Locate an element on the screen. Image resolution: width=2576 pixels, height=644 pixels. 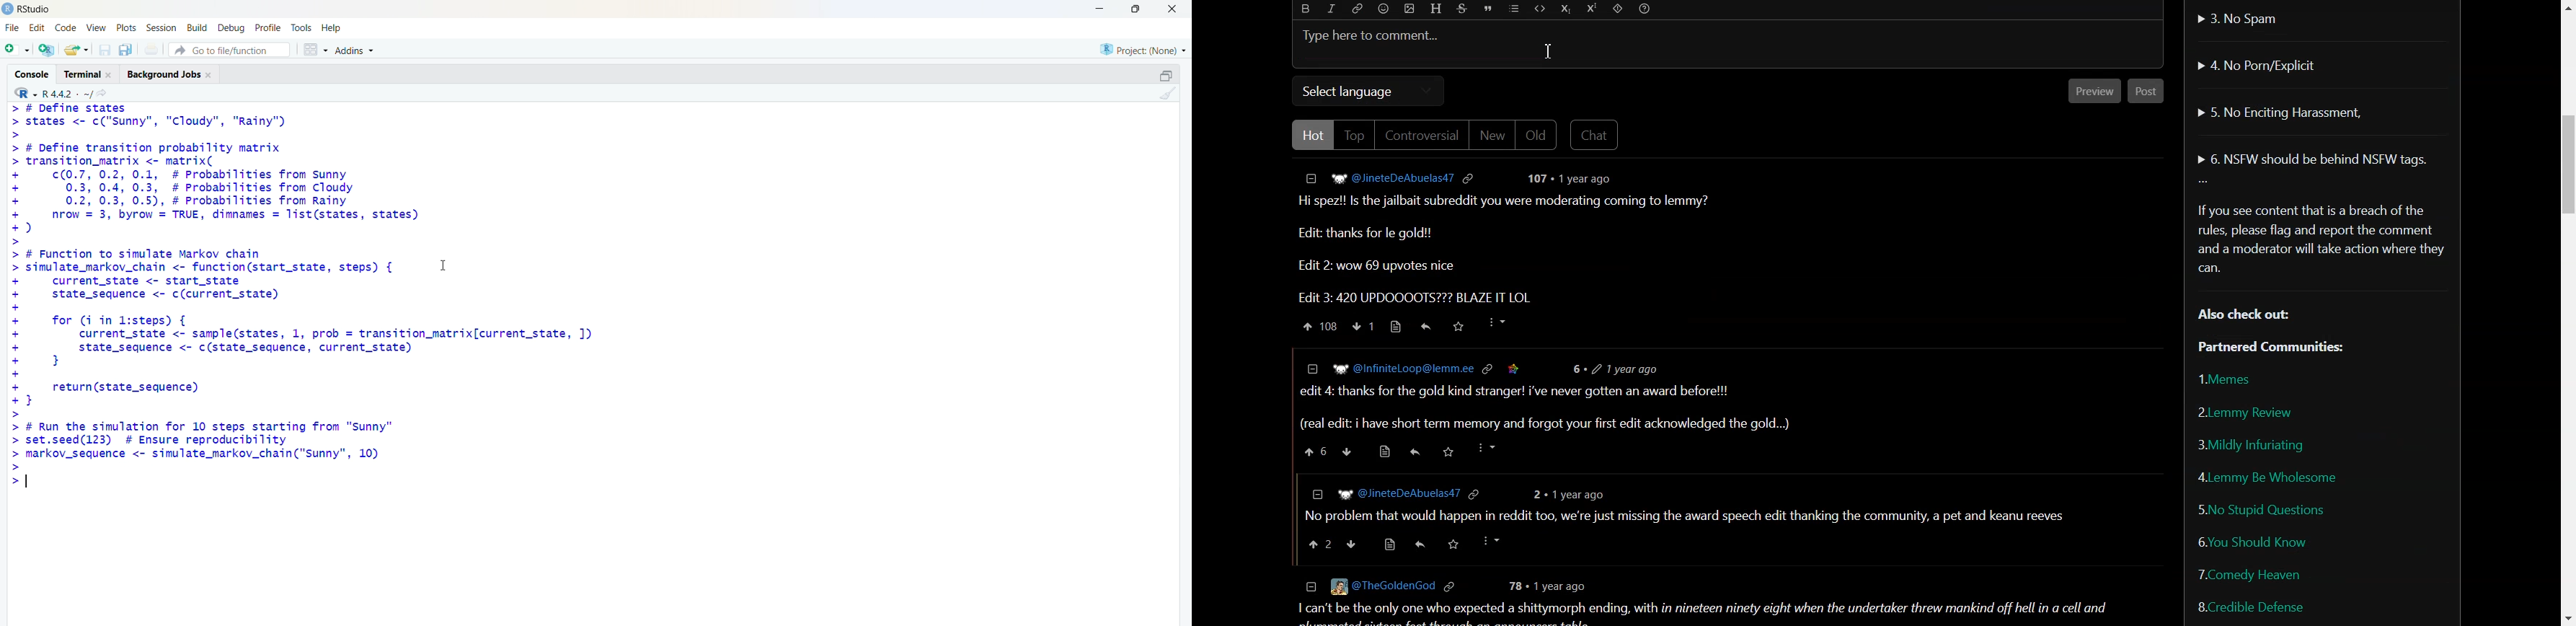
create a project is located at coordinates (45, 50).